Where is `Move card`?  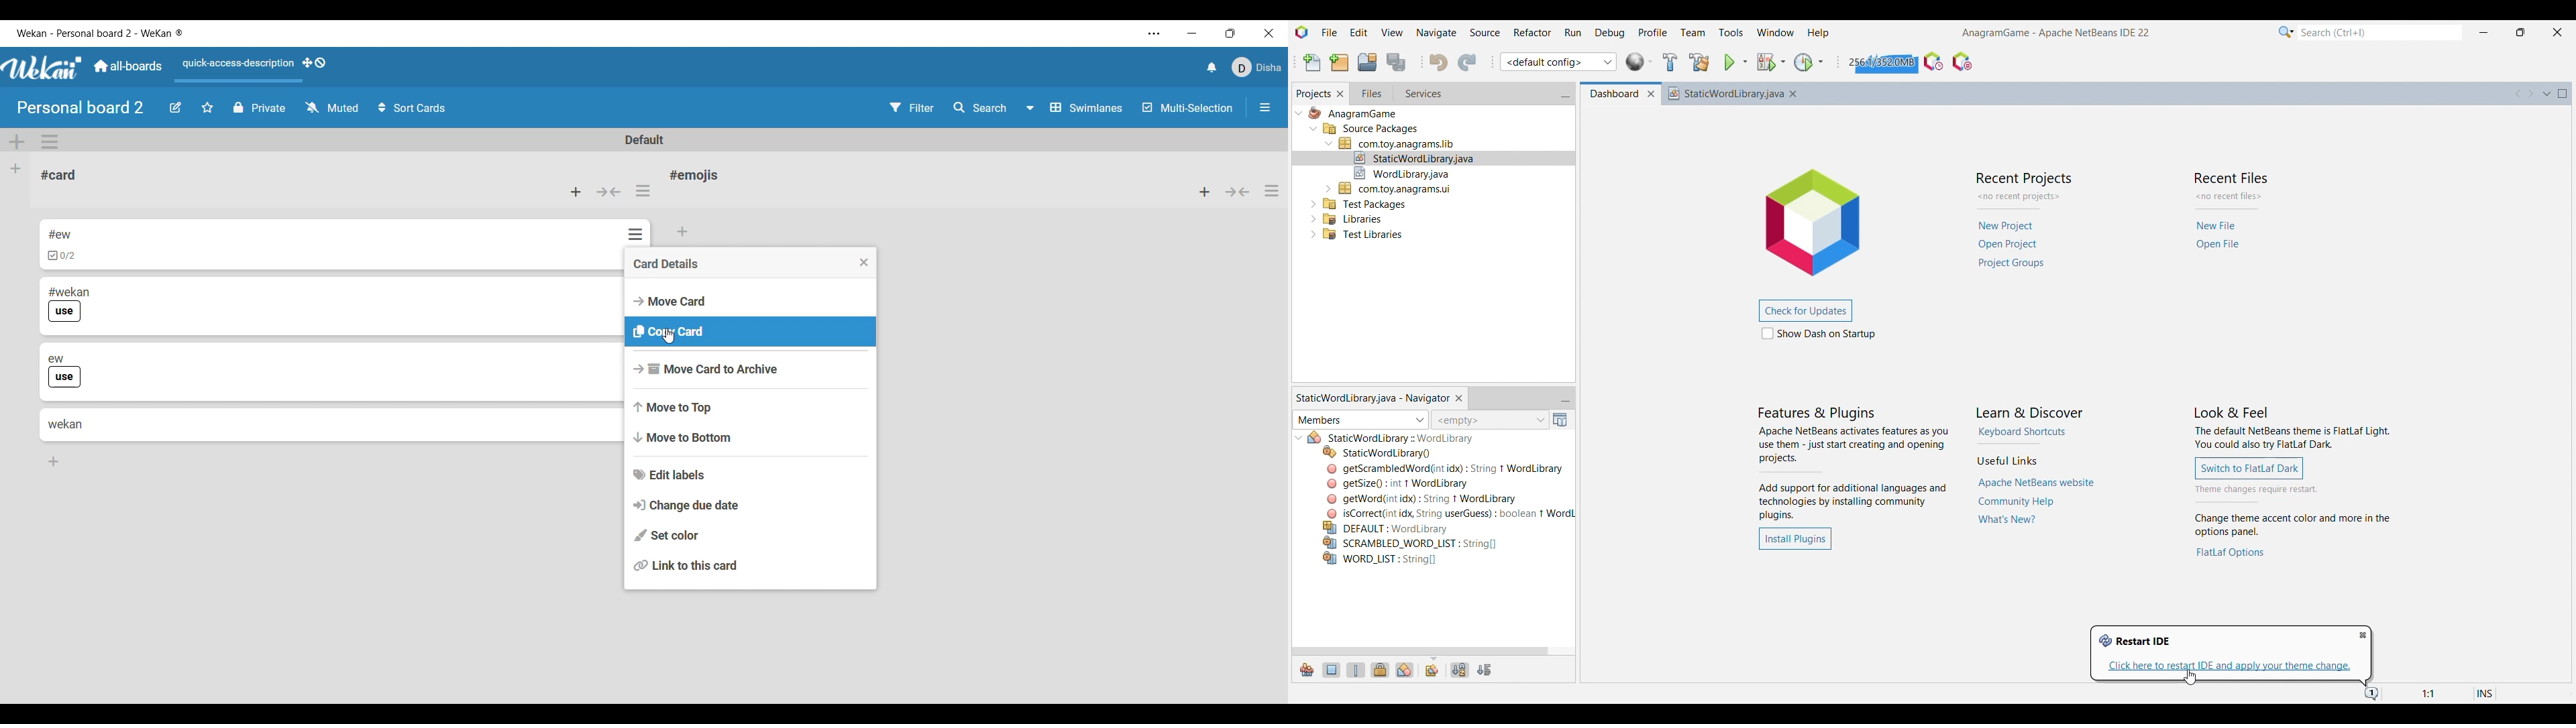 Move card is located at coordinates (751, 302).